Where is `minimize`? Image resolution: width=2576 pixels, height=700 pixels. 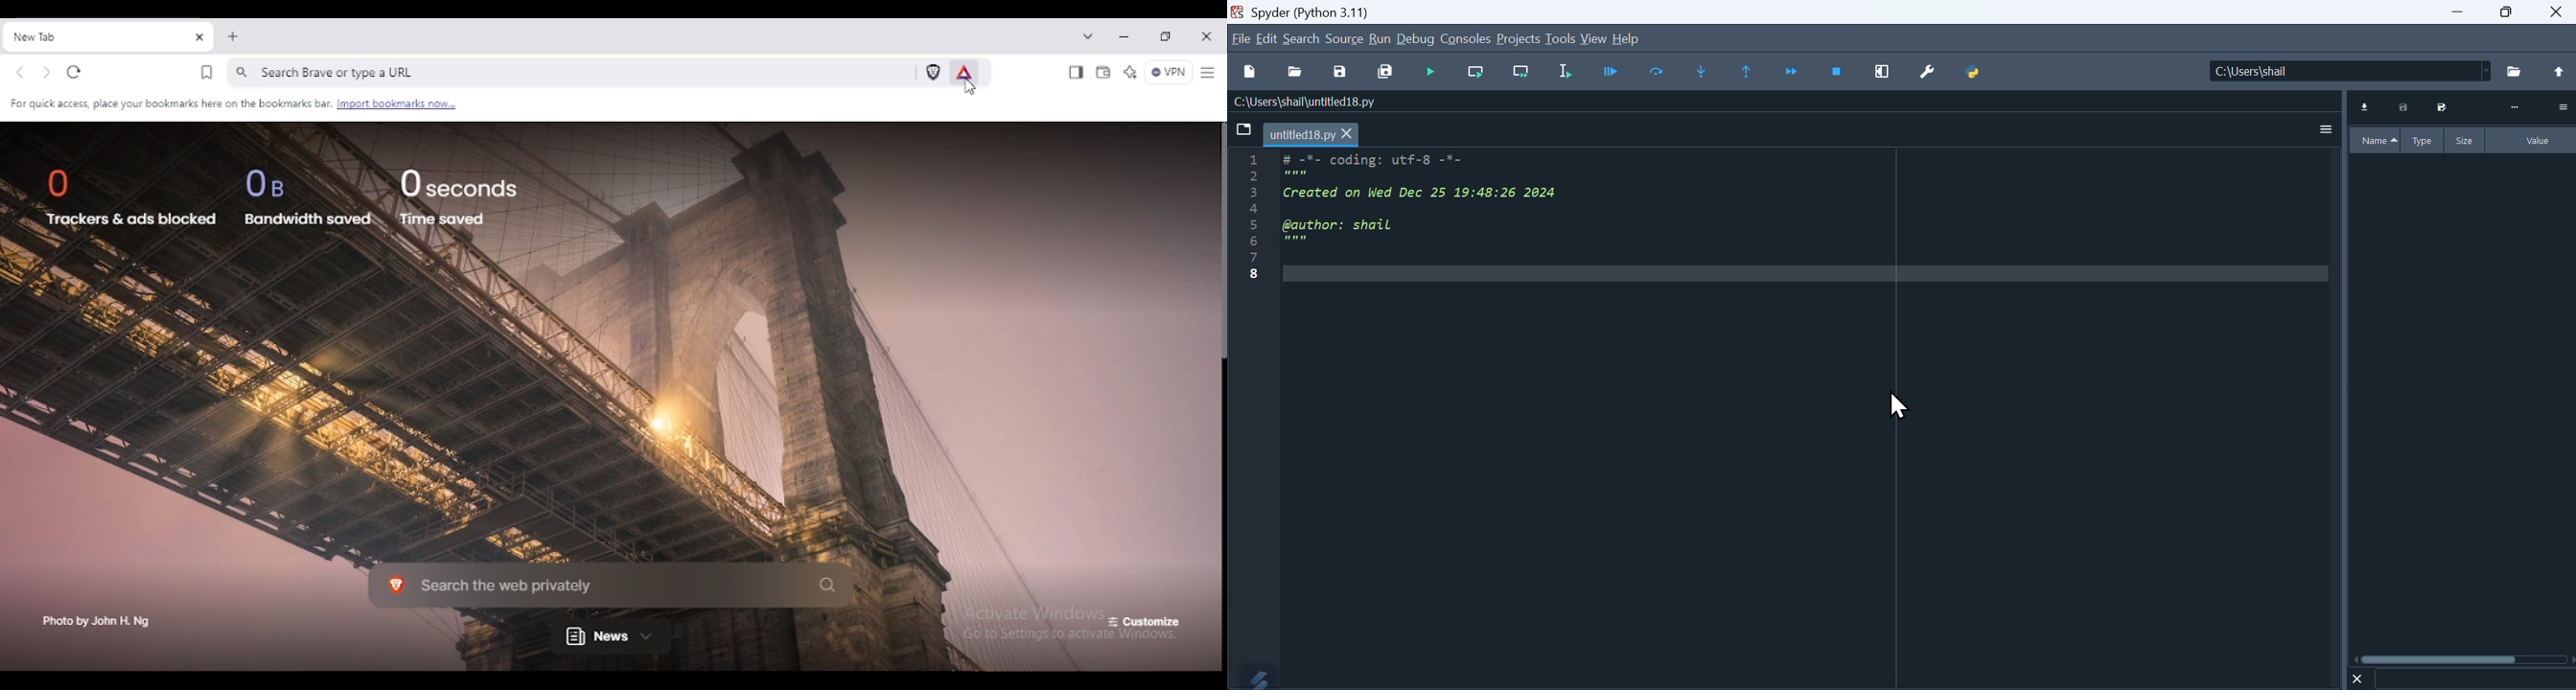
minimize is located at coordinates (2455, 12).